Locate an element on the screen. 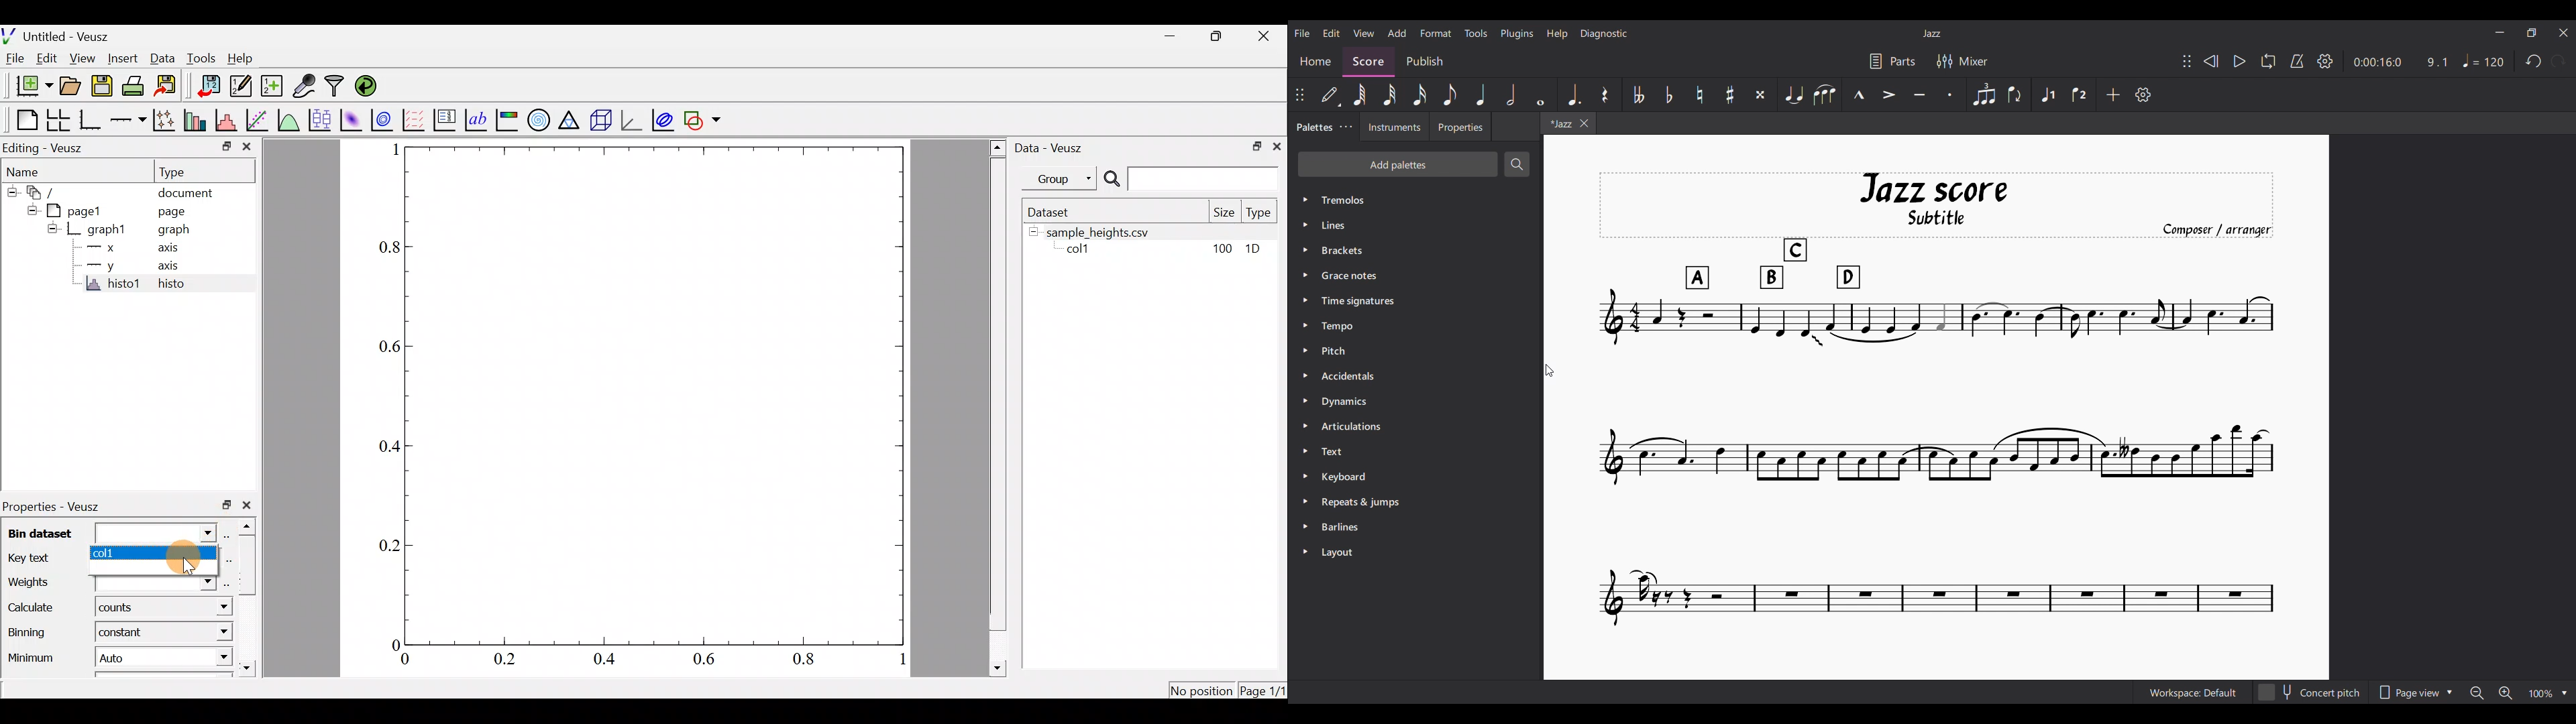 Image resolution: width=2576 pixels, height=728 pixels. View menu is located at coordinates (1364, 33).